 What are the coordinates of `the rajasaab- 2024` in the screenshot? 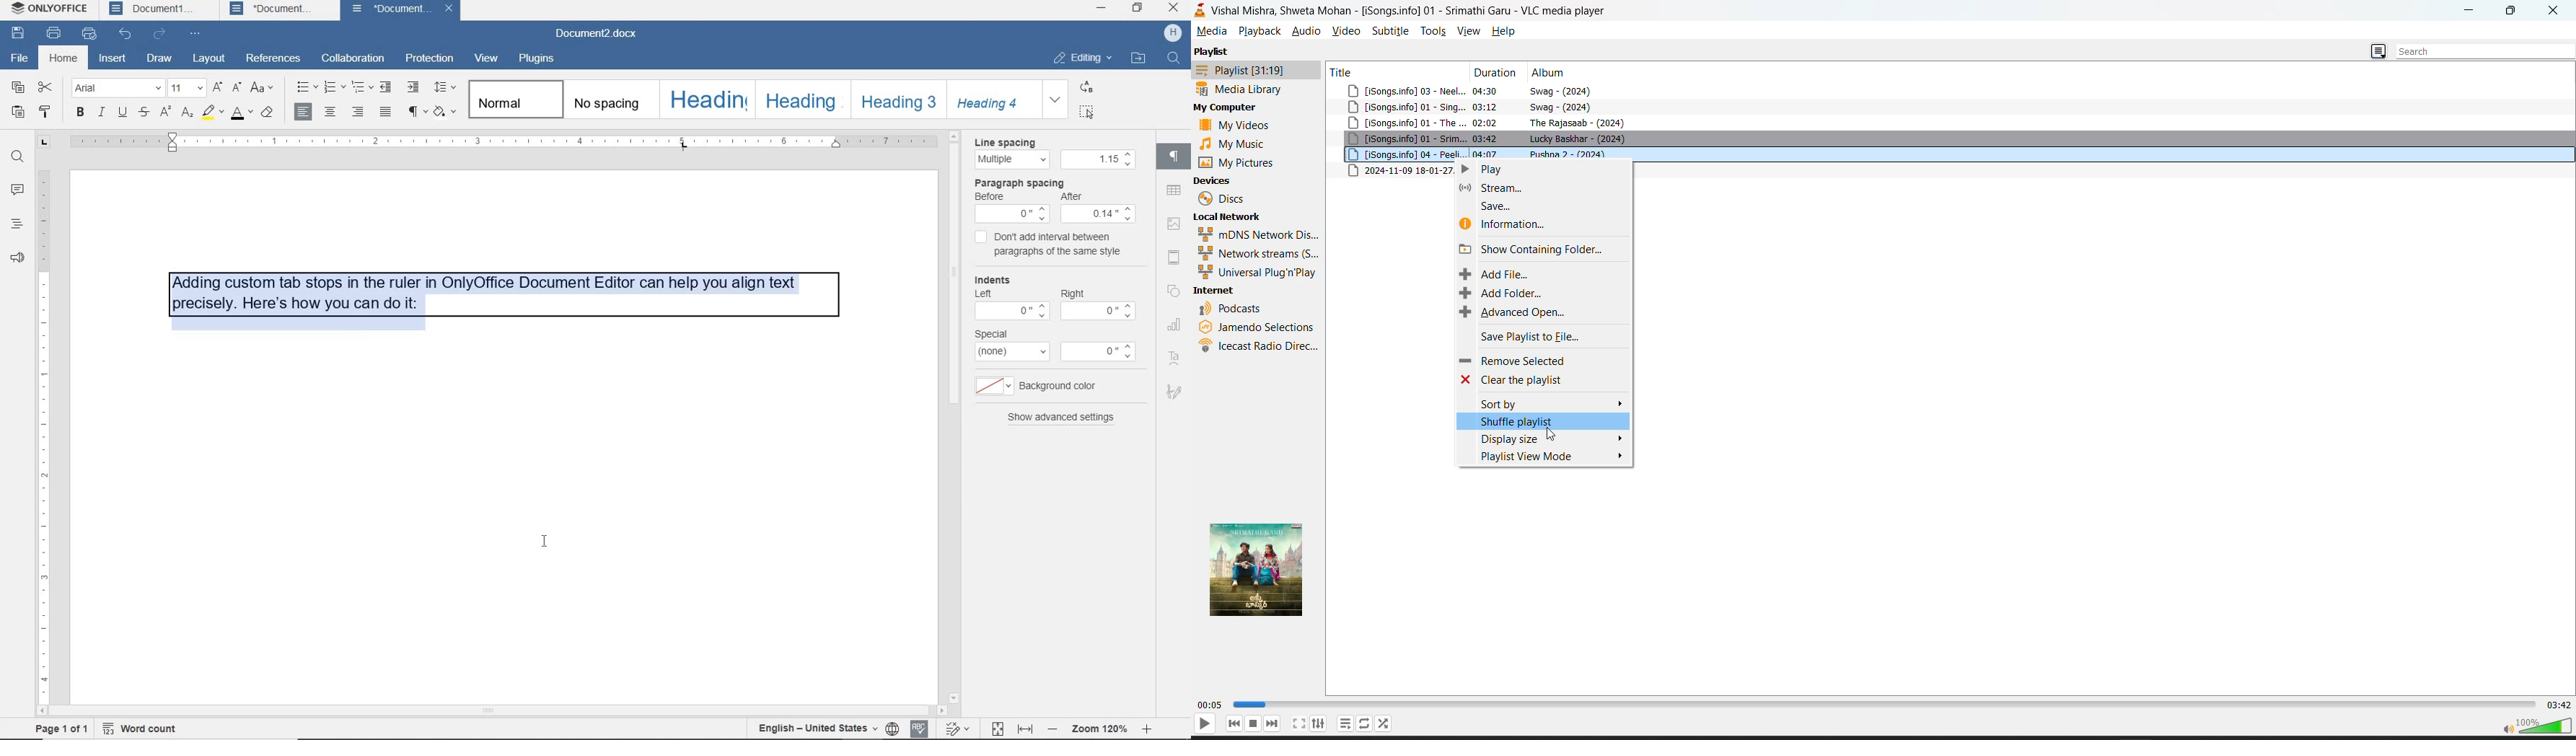 It's located at (1578, 122).